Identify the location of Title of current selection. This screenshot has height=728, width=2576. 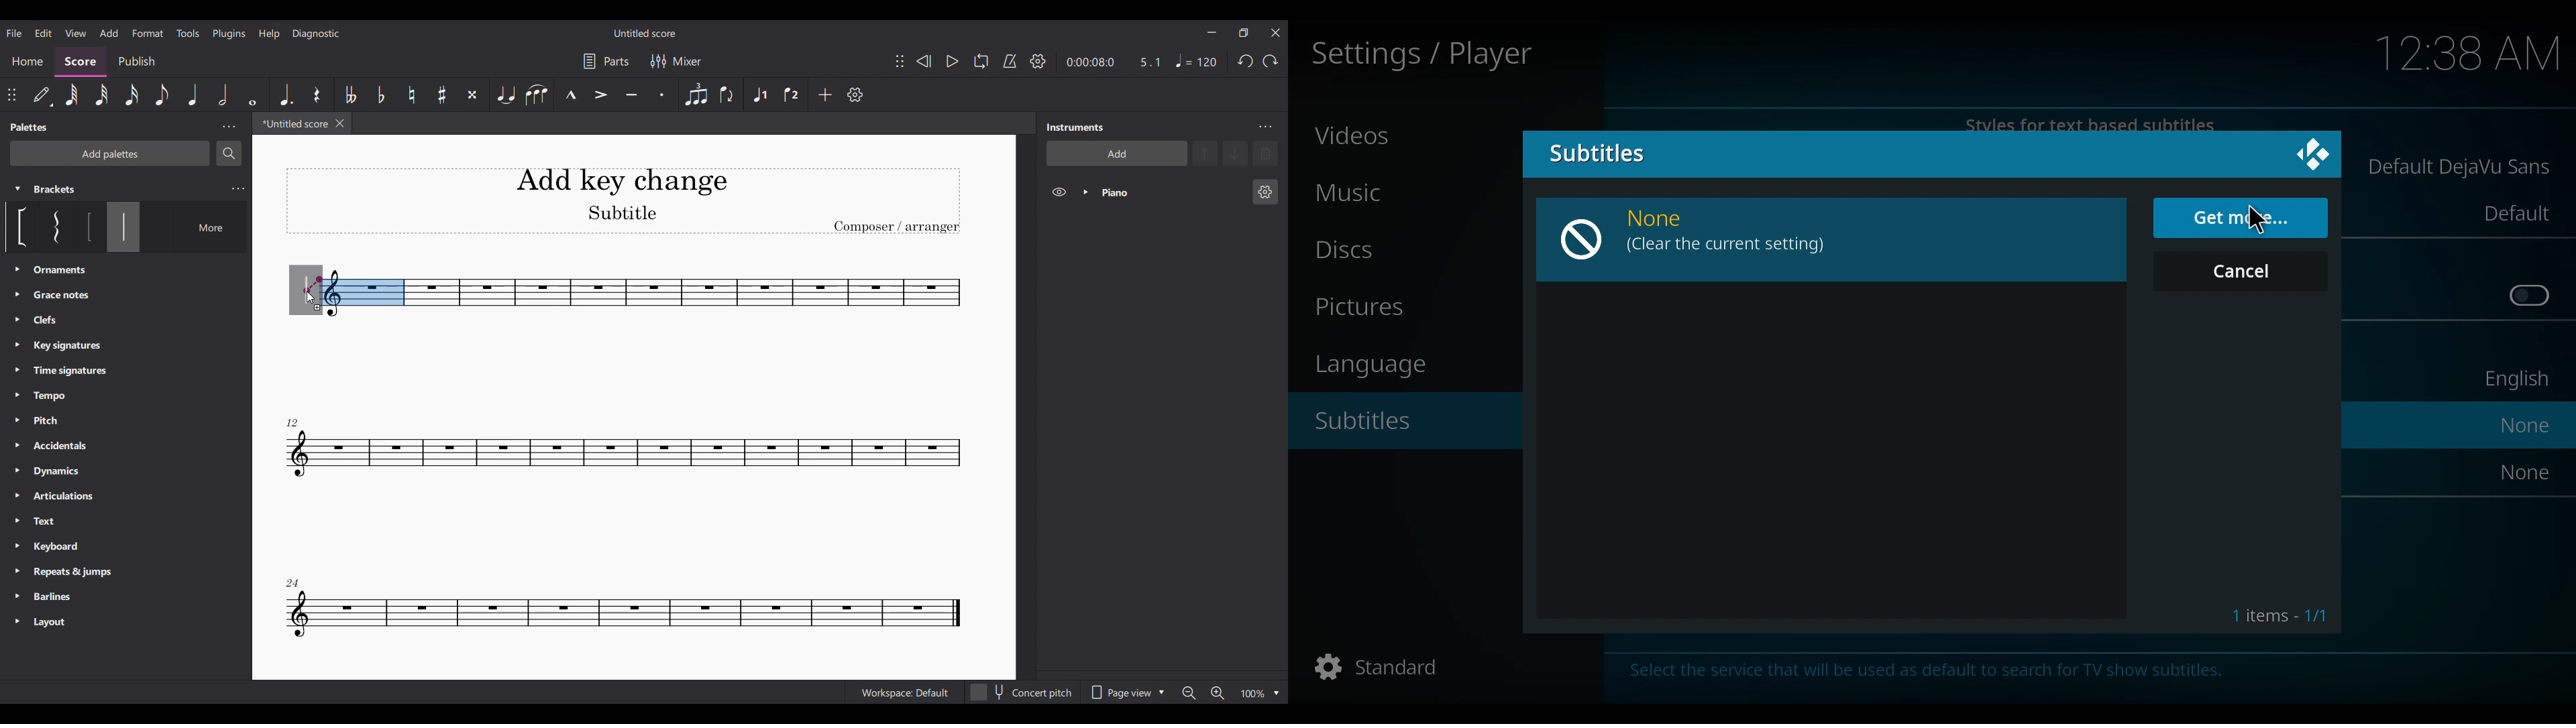
(55, 189).